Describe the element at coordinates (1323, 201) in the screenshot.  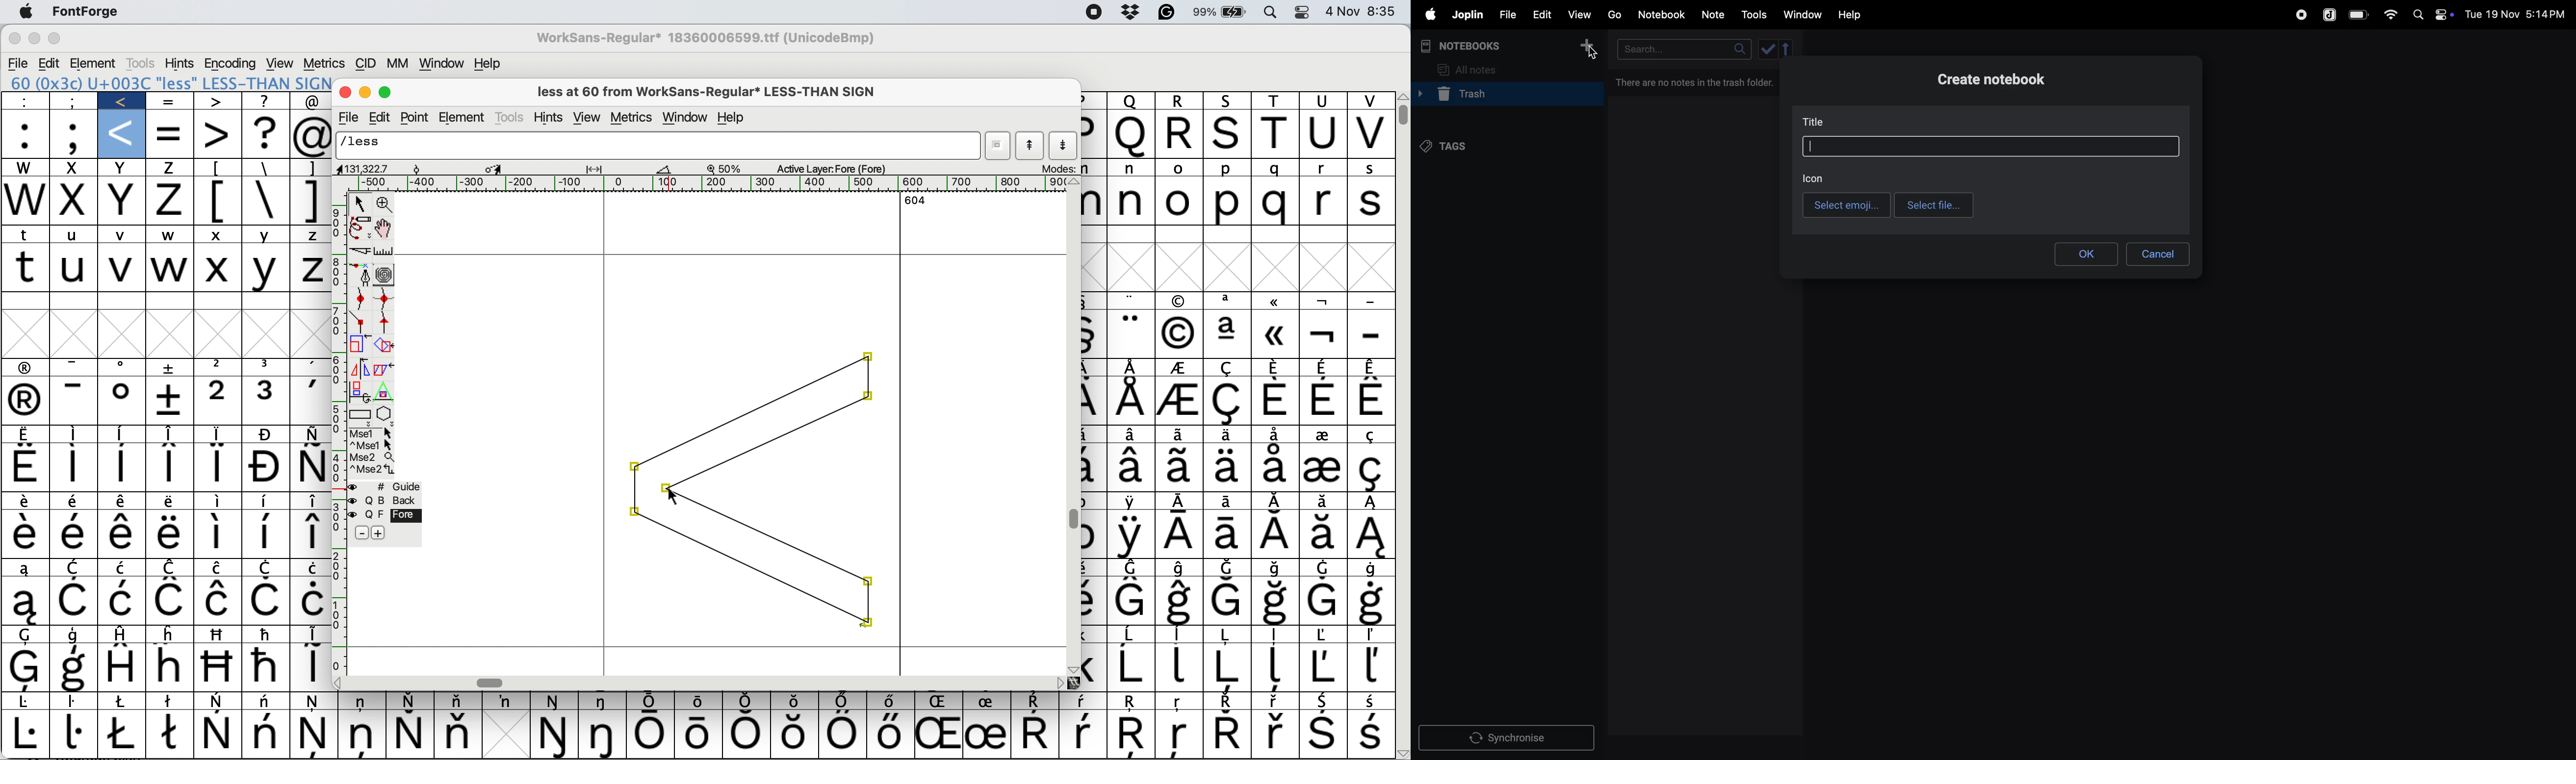
I see `r` at that location.